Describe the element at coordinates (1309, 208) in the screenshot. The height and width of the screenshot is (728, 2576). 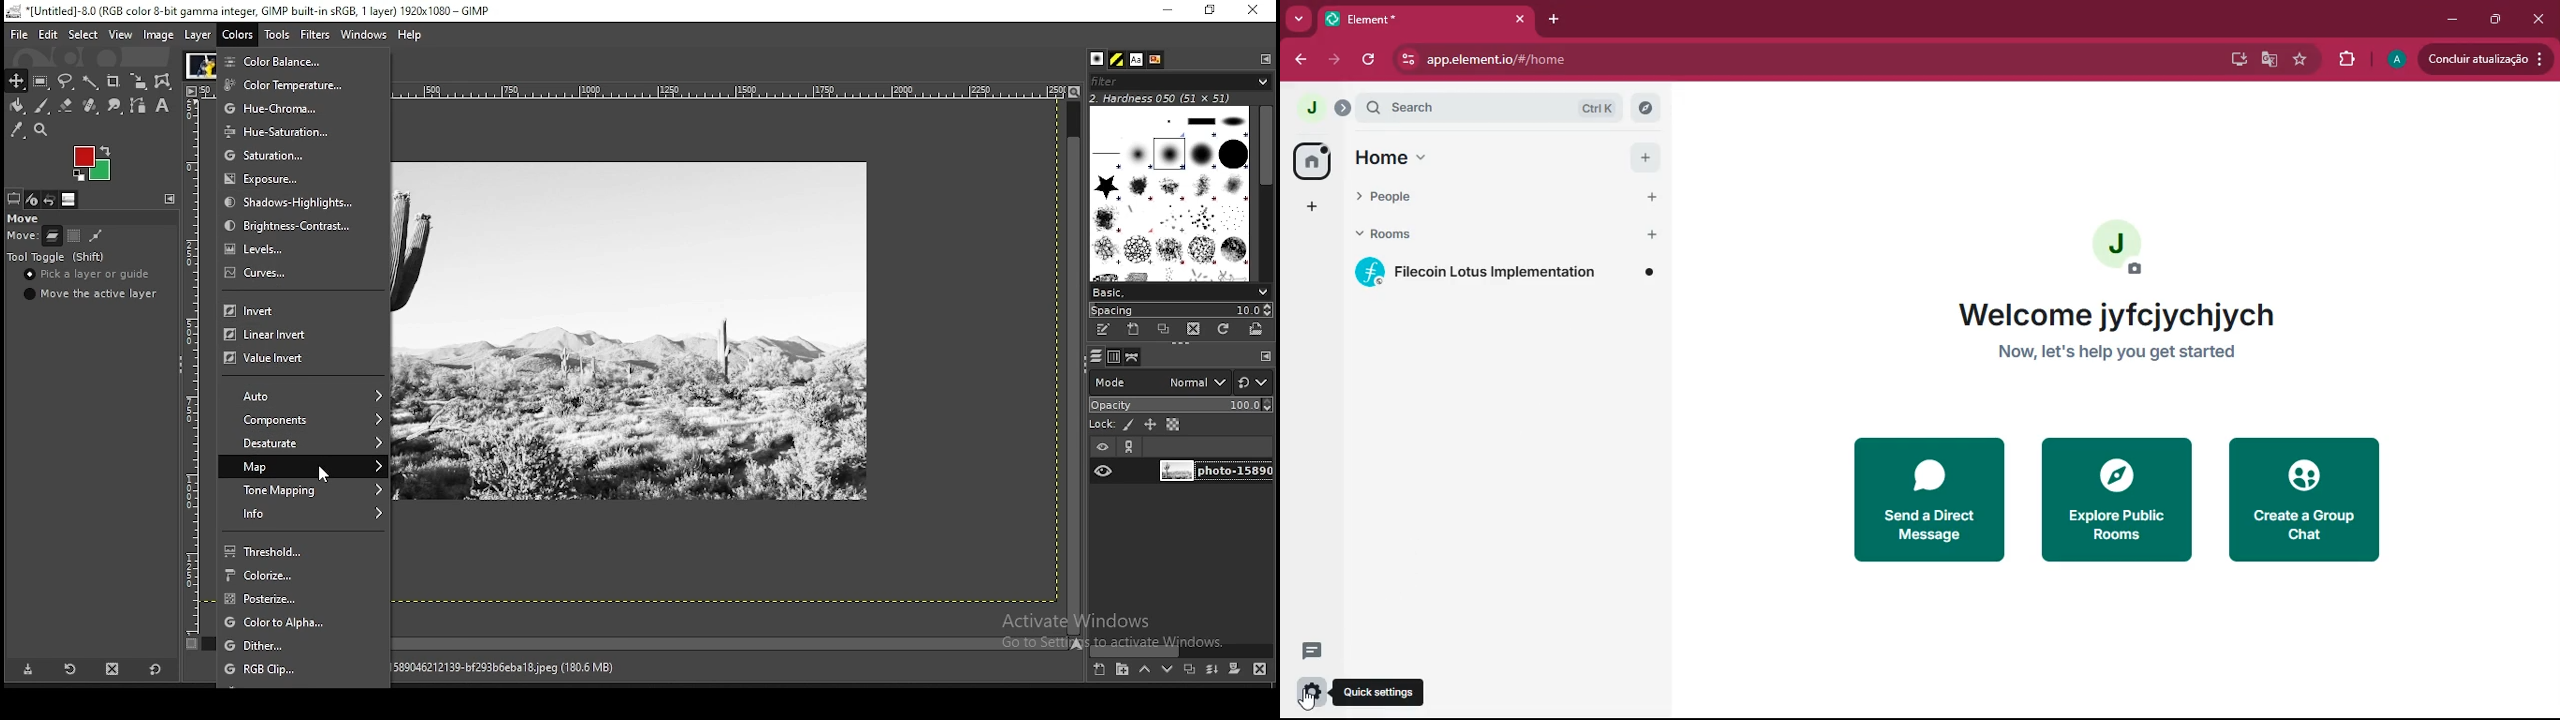
I see `add` at that location.